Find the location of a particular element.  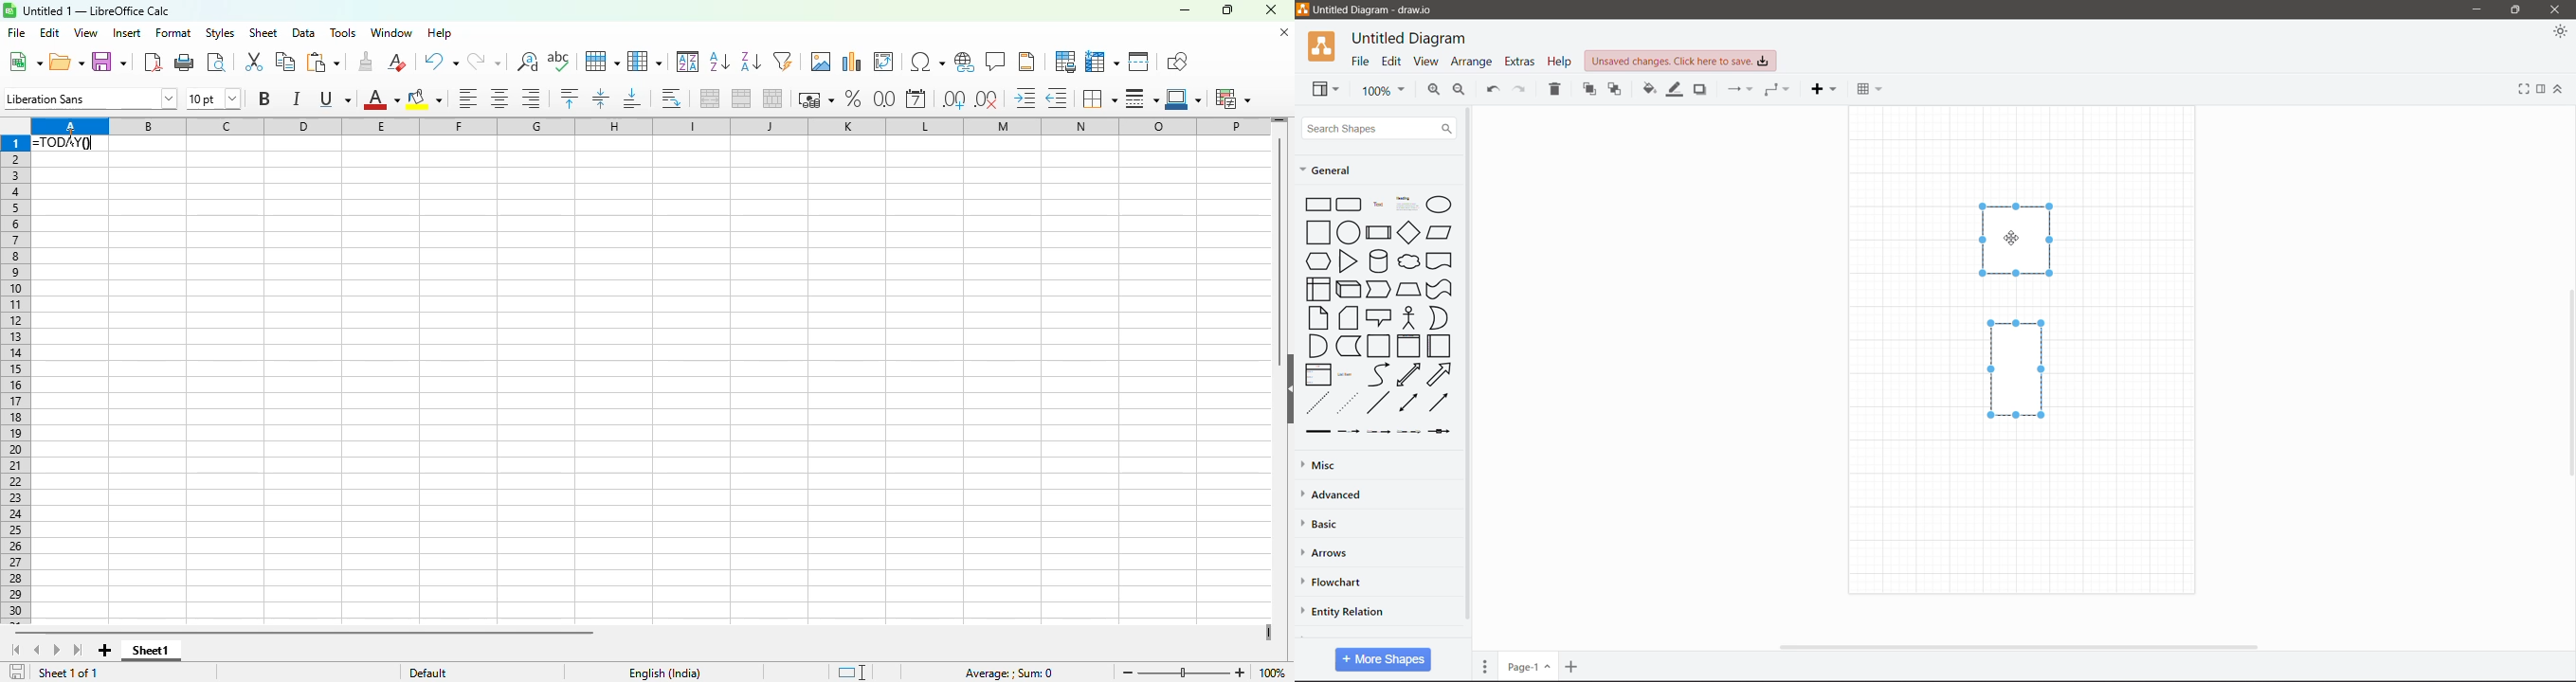

Arrange is located at coordinates (1473, 61).